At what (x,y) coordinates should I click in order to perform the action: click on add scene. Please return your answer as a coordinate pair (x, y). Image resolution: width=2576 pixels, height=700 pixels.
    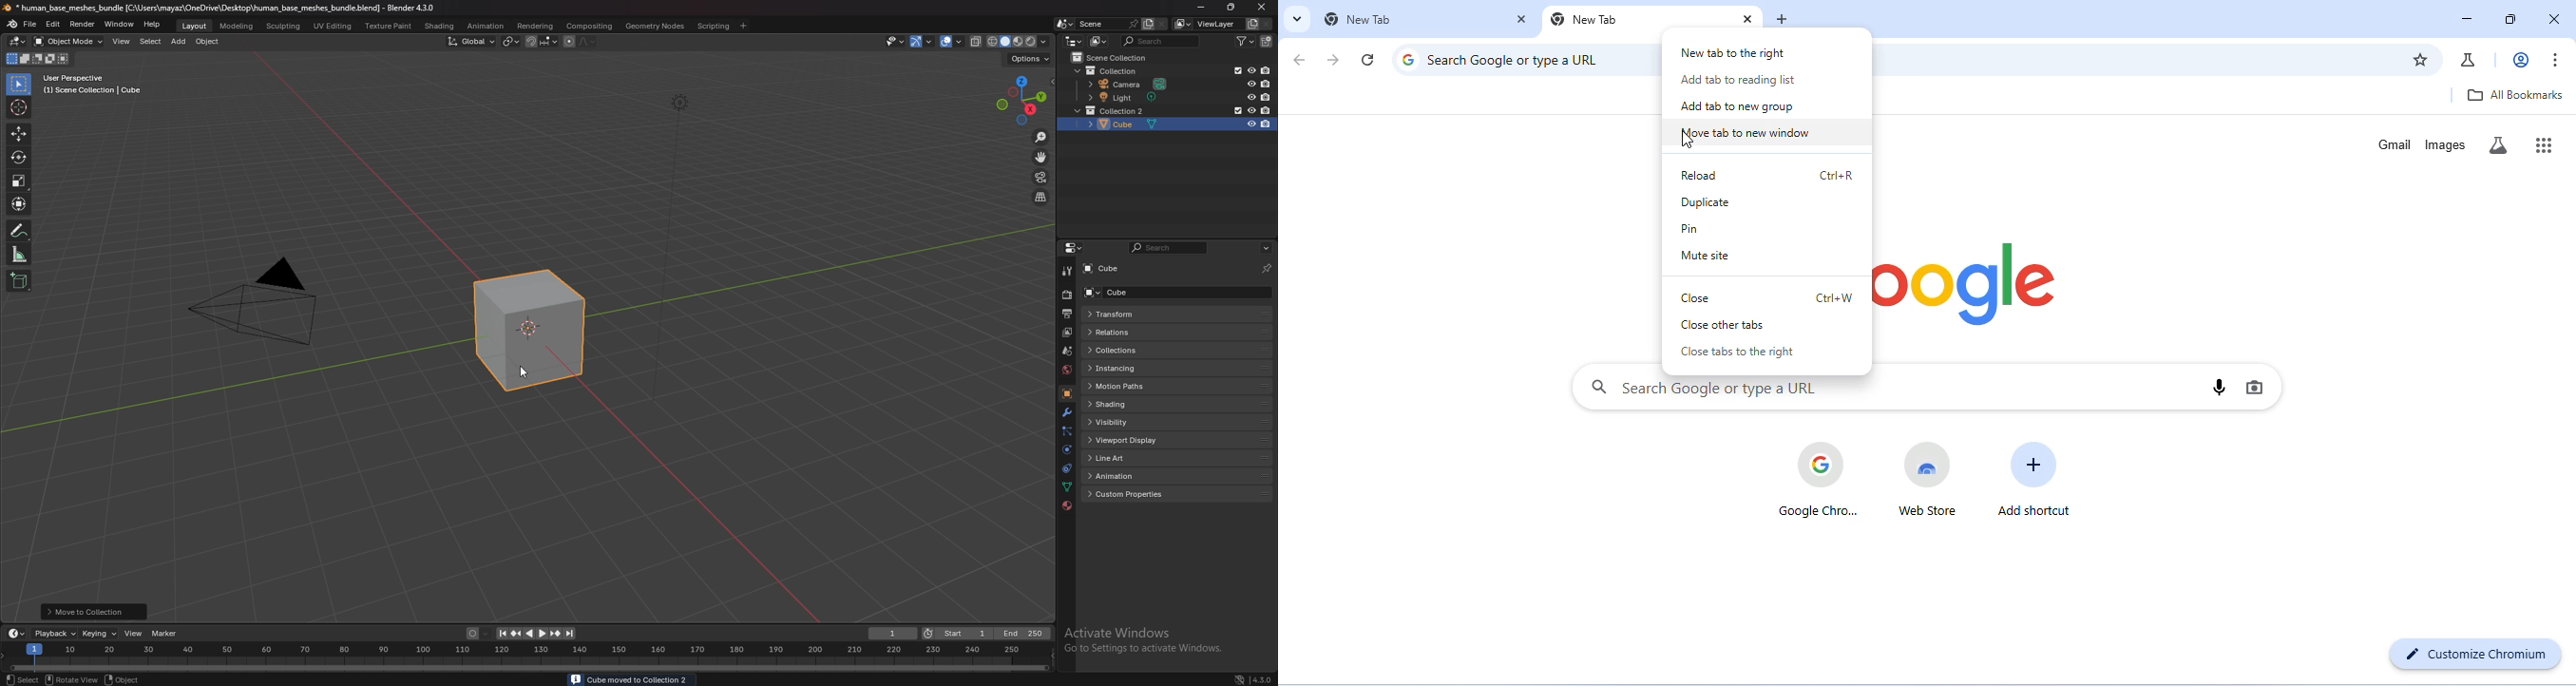
    Looking at the image, I should click on (1148, 24).